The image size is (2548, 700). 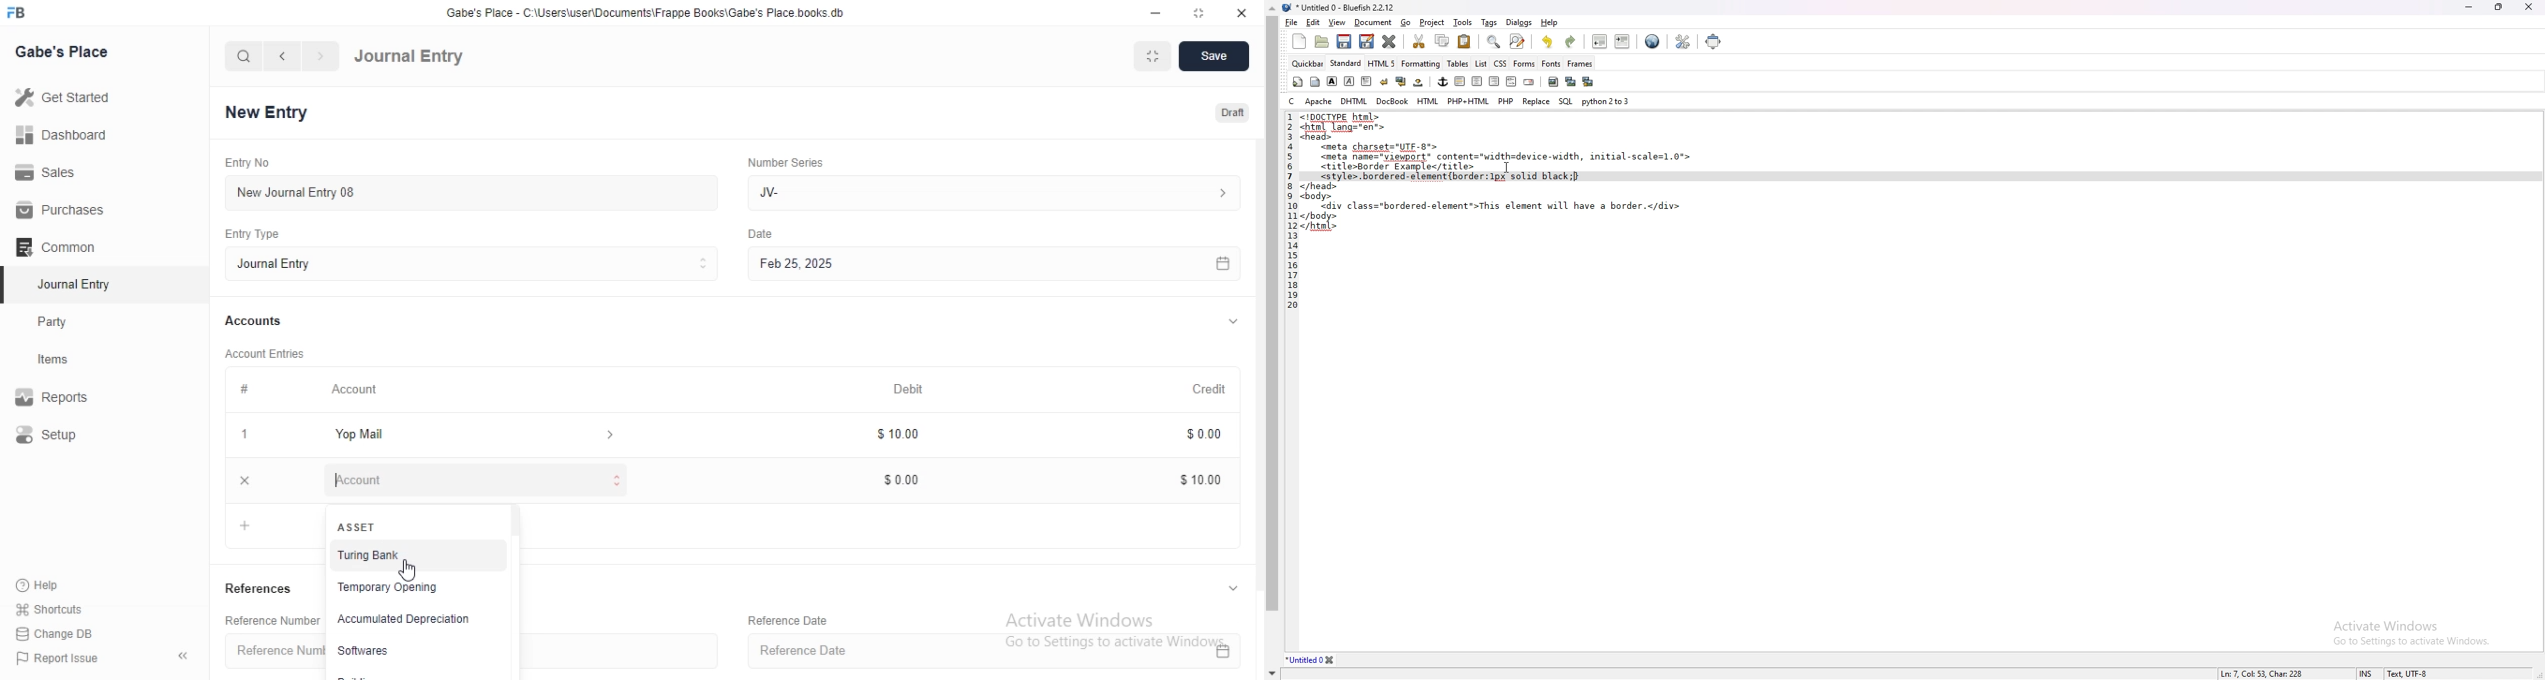 I want to click on , so click(x=768, y=234).